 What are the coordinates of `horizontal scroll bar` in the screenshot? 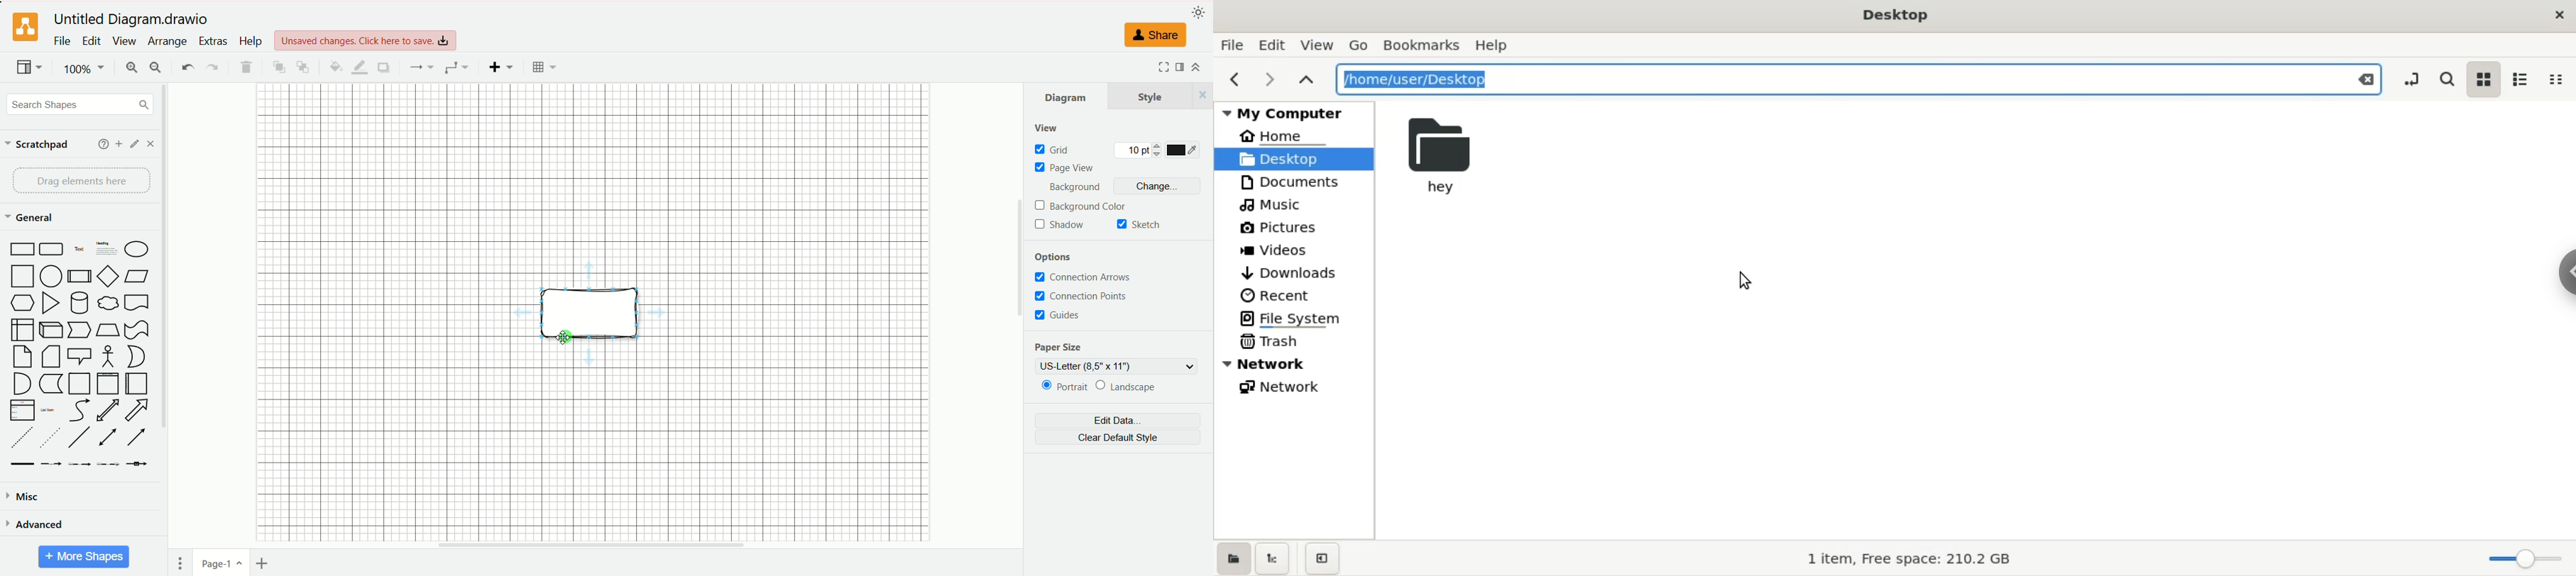 It's located at (592, 545).